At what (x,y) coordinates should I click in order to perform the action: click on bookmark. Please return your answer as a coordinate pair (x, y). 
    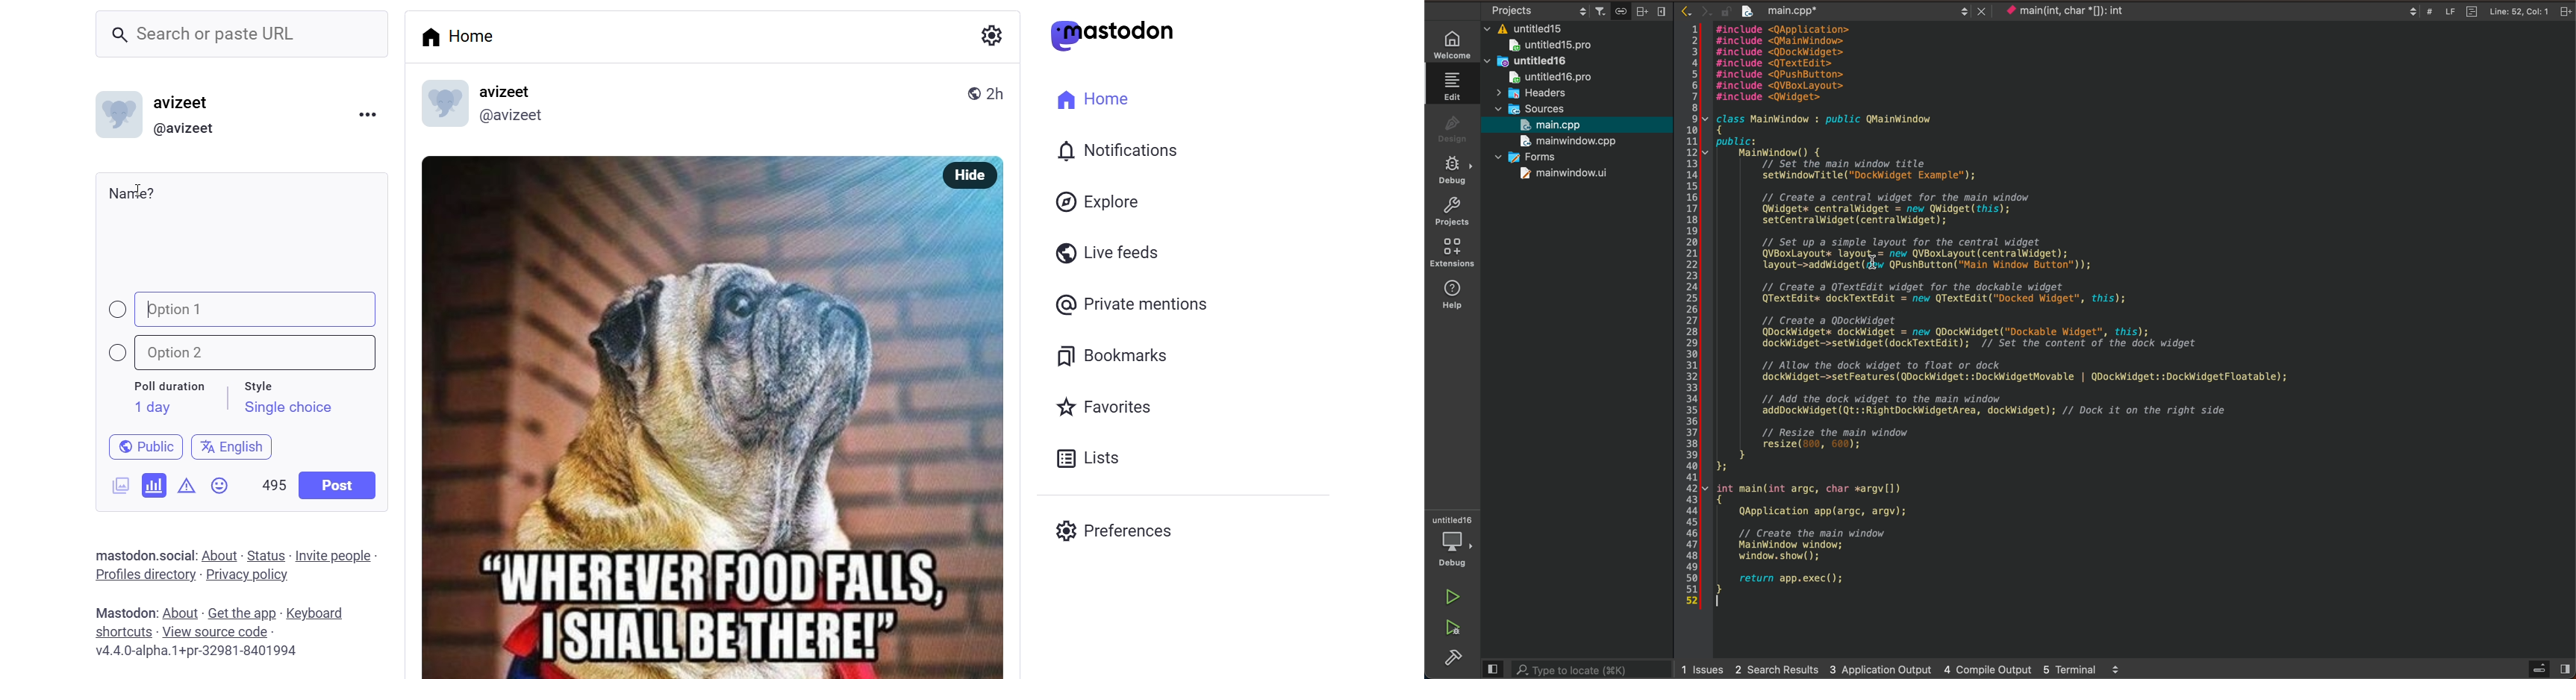
    Looking at the image, I should click on (1114, 354).